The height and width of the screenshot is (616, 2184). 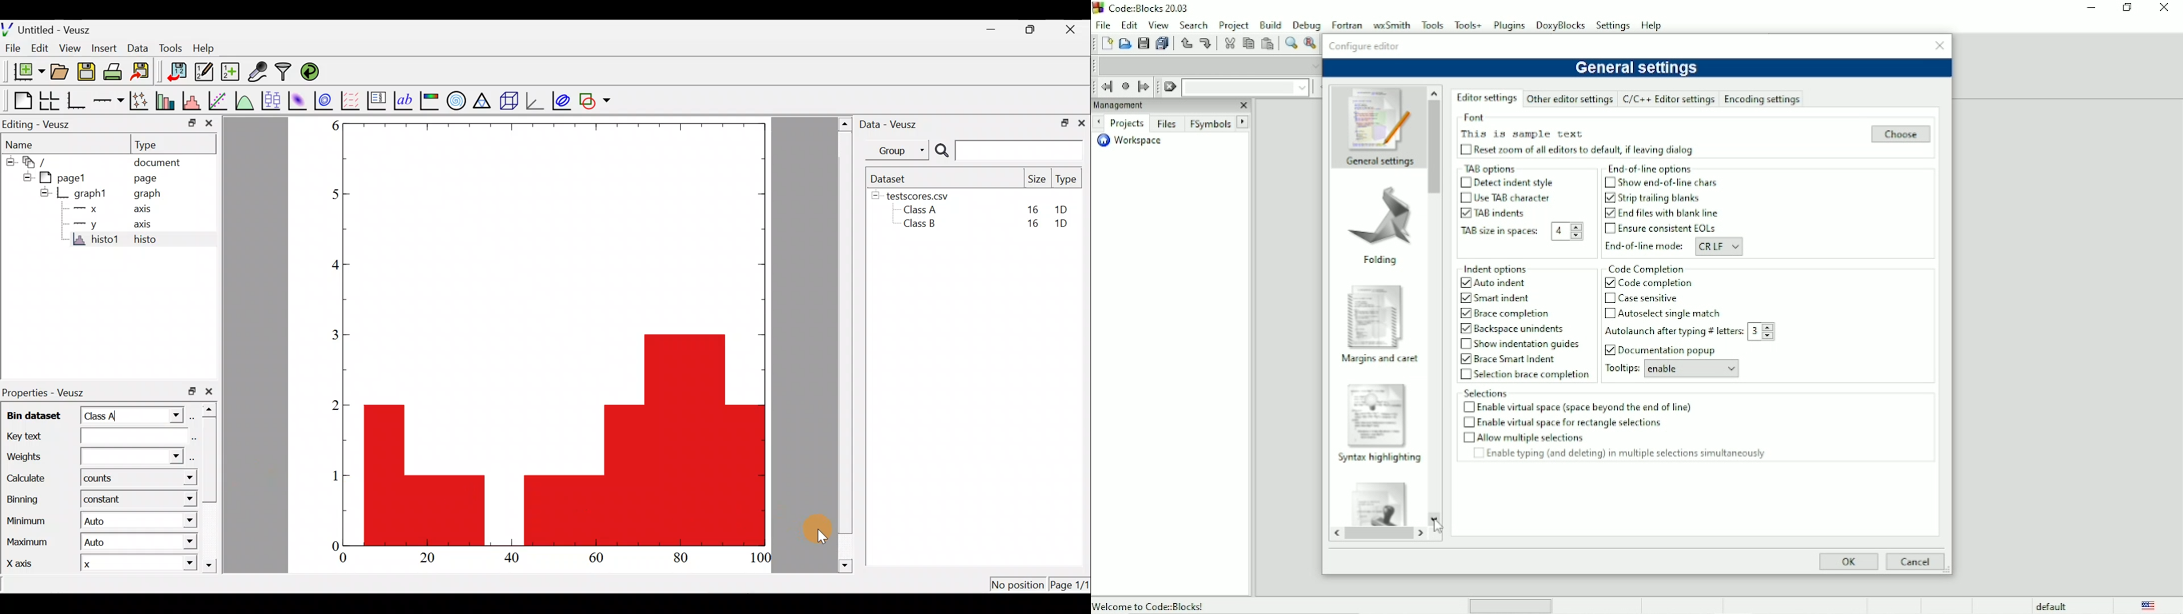 I want to click on Histogram of a dataset, so click(x=193, y=101).